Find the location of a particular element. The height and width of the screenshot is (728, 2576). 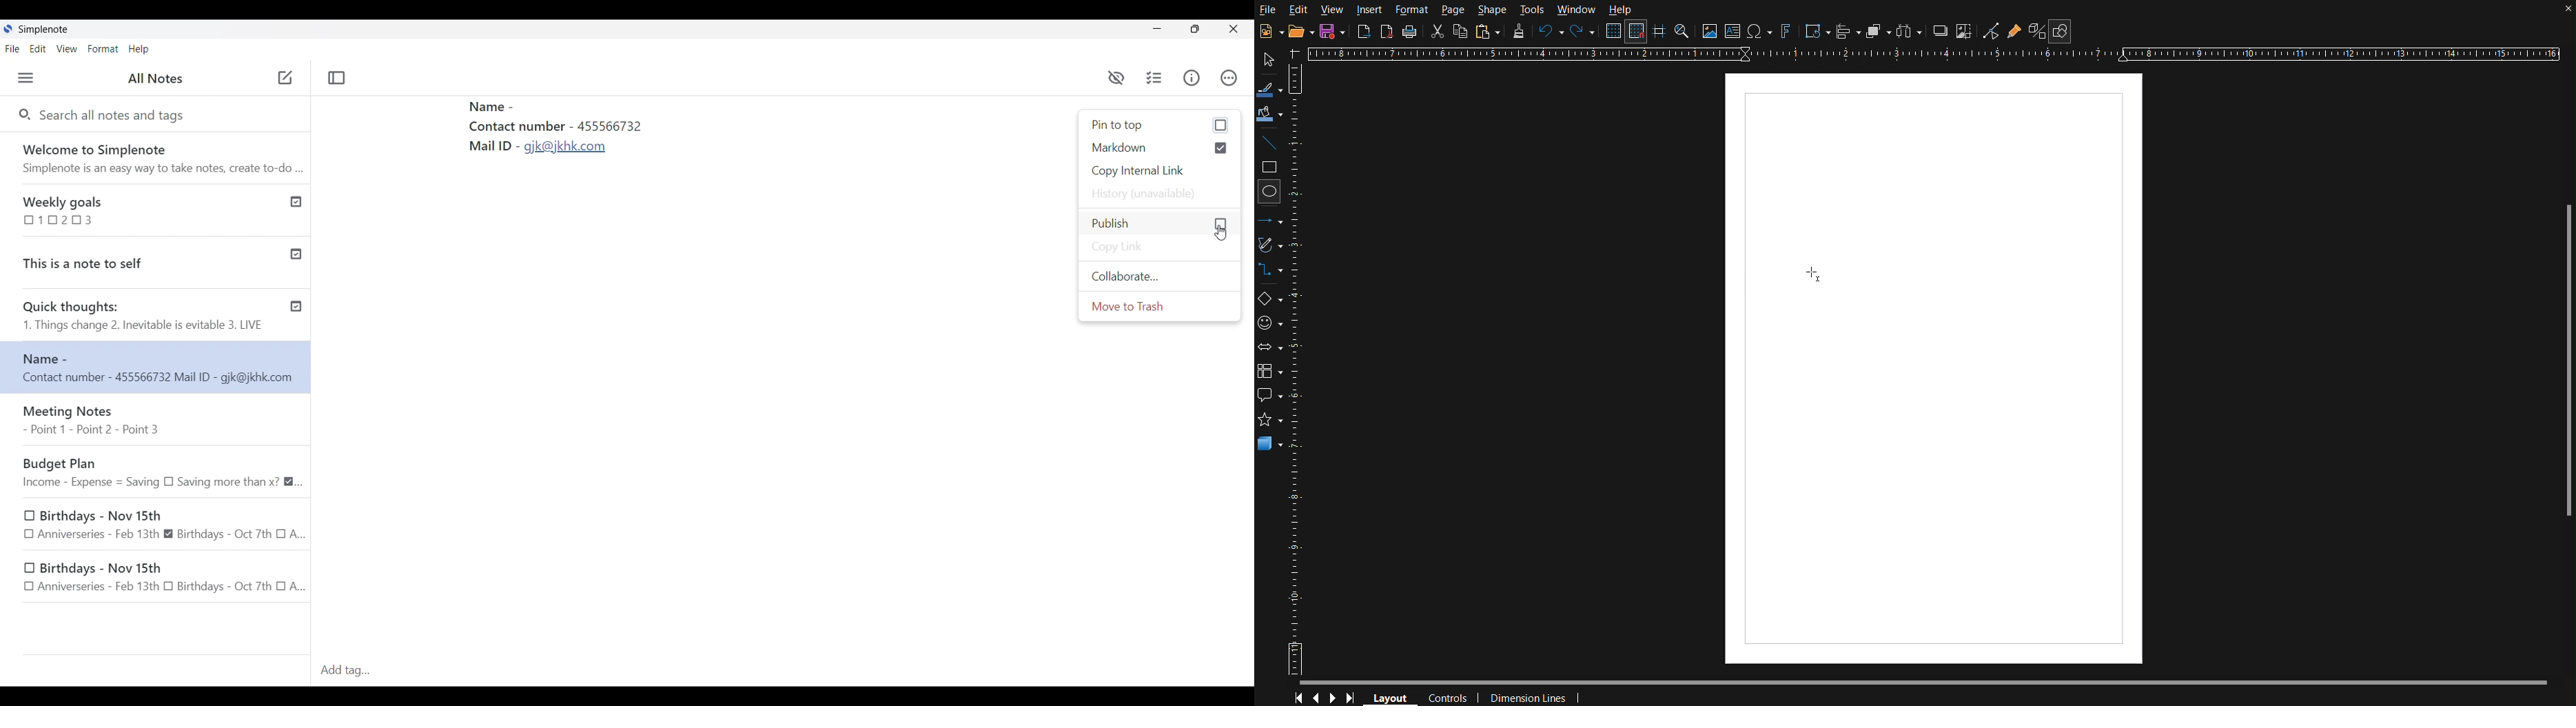

Print is located at coordinates (1411, 31).